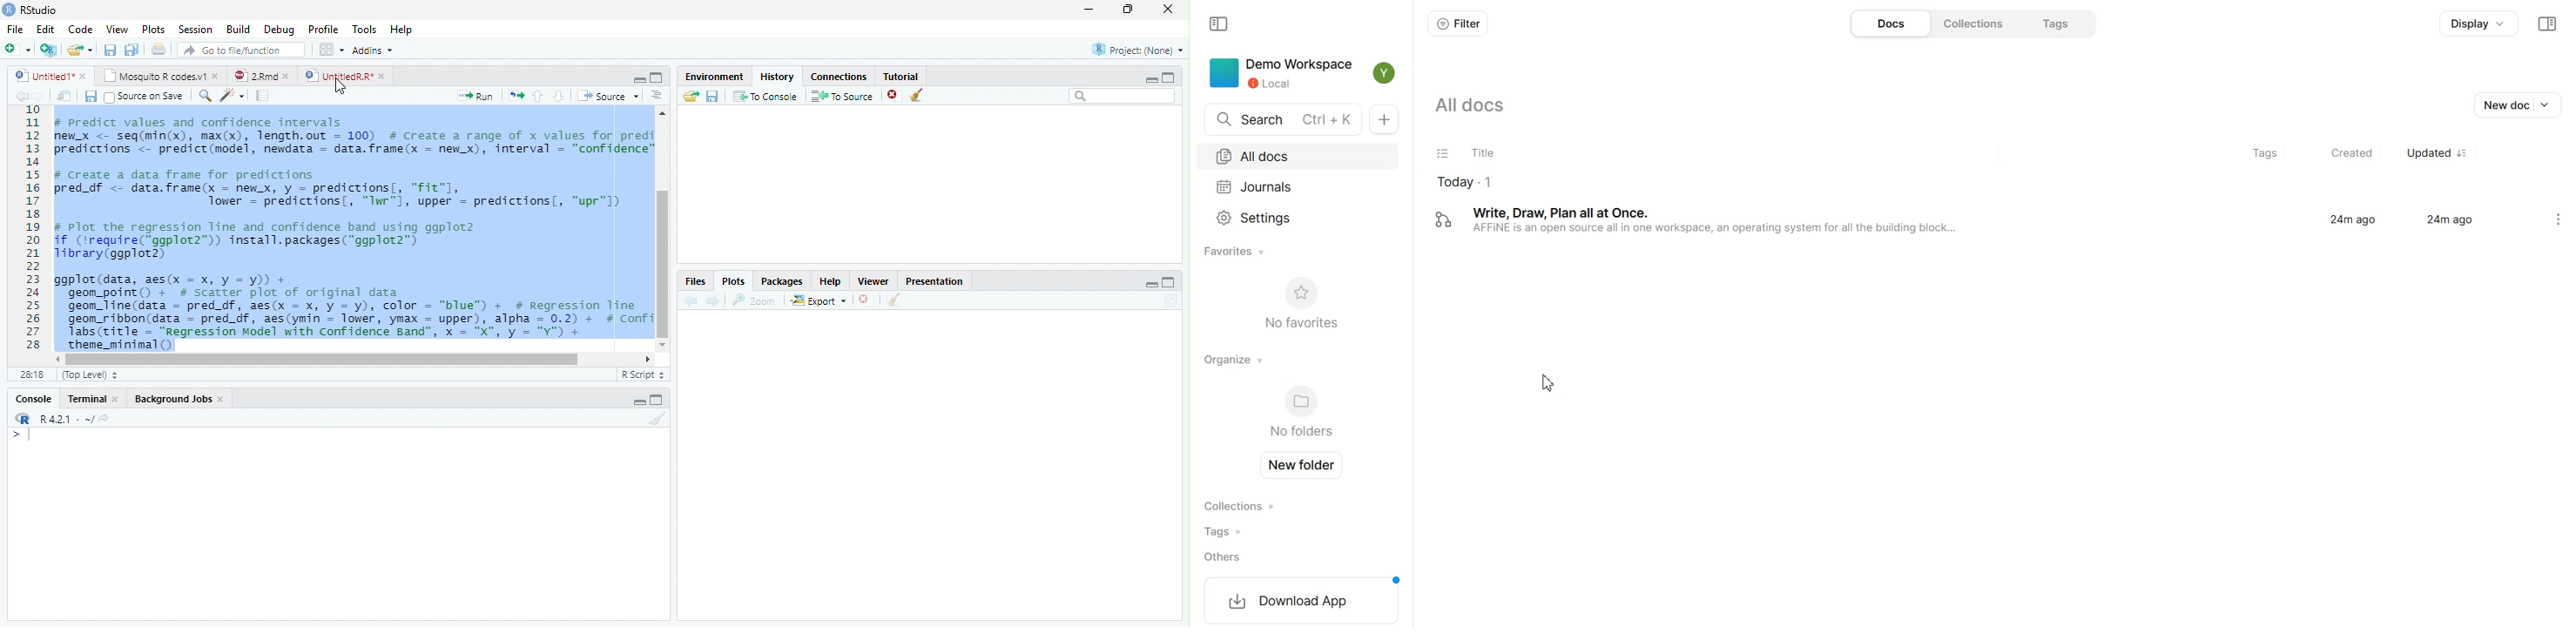  Describe the element at coordinates (159, 51) in the screenshot. I see `Print` at that location.